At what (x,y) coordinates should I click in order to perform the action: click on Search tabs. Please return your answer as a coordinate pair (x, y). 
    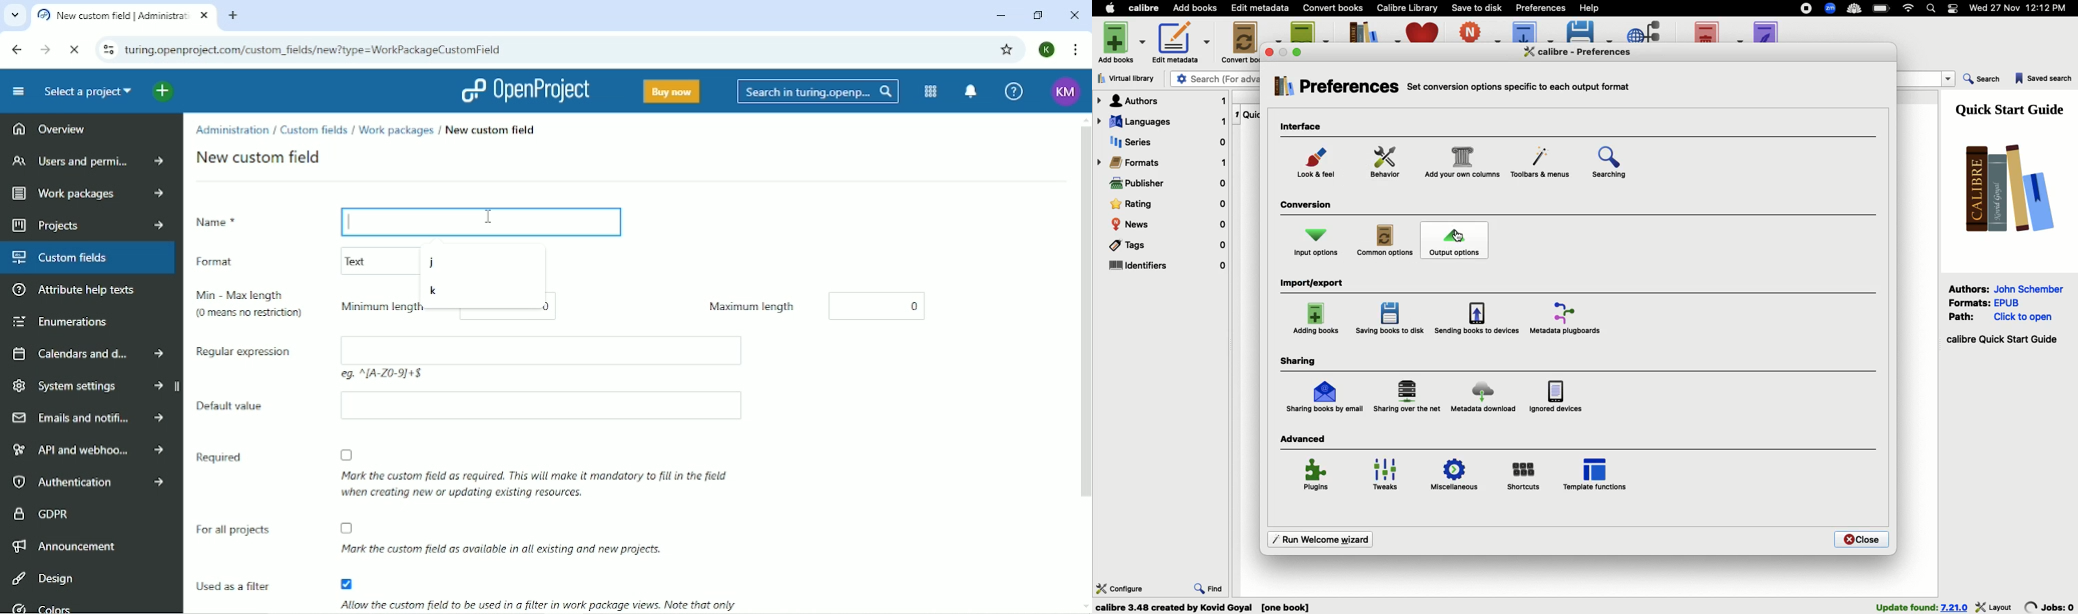
    Looking at the image, I should click on (14, 16).